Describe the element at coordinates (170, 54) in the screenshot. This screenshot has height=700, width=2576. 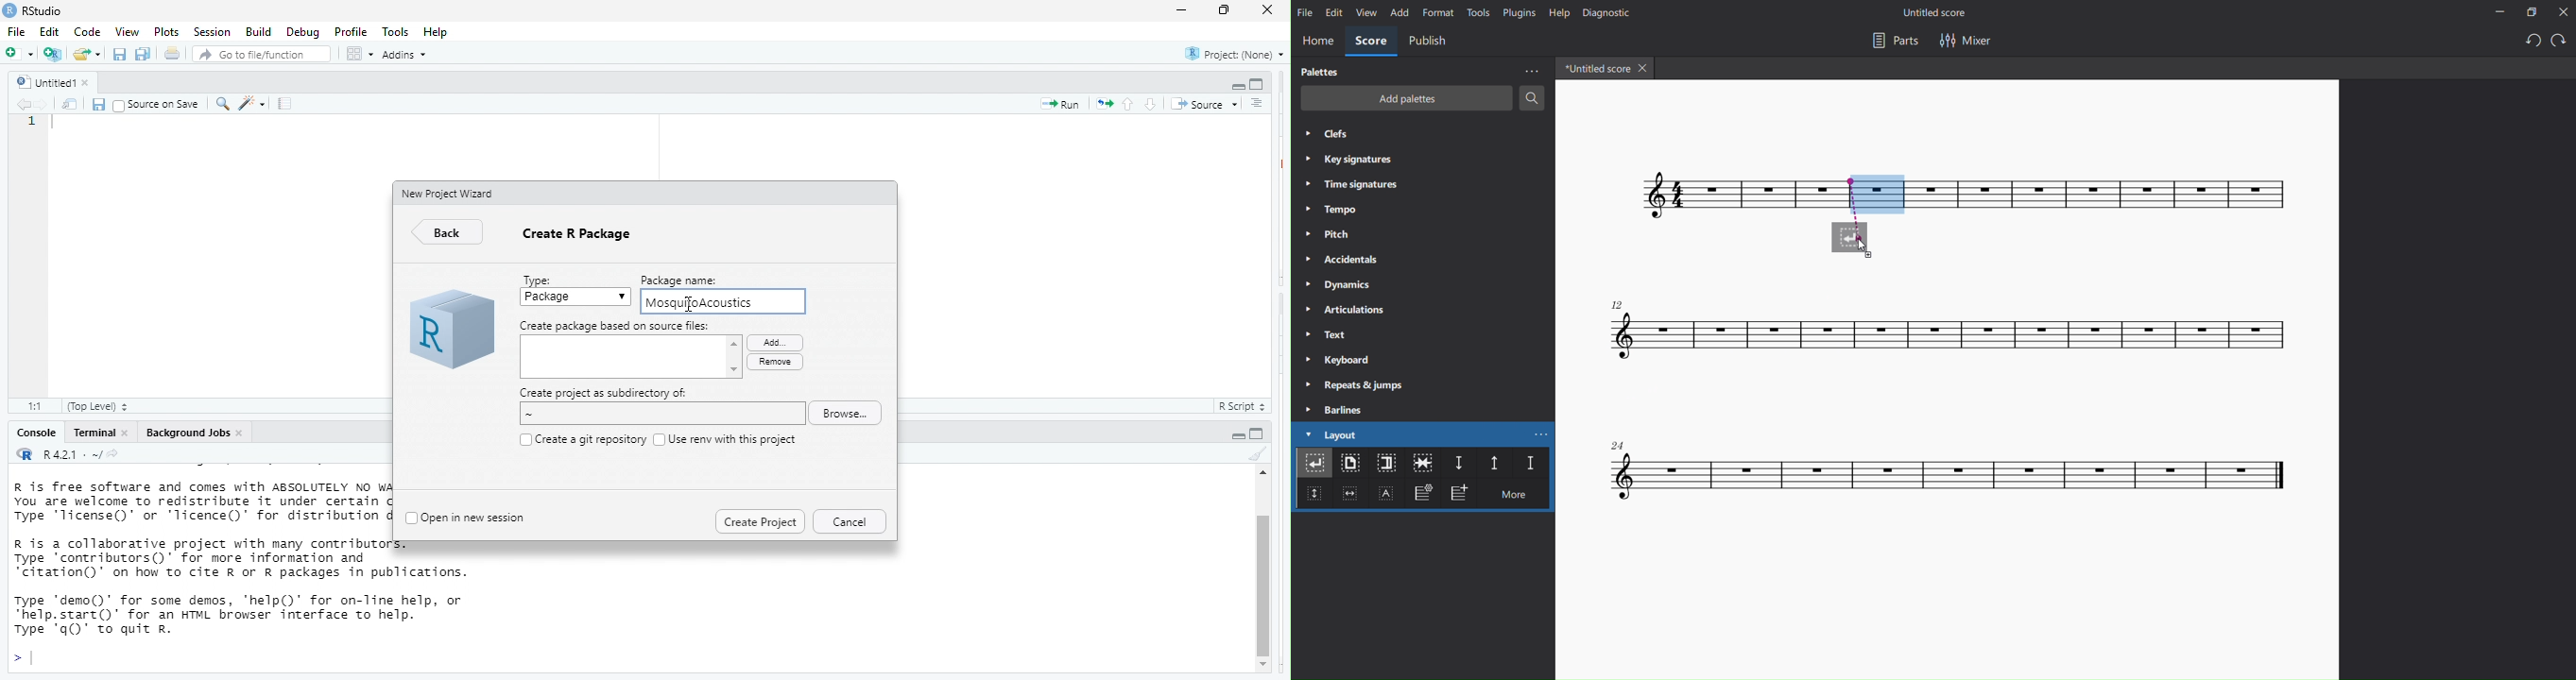
I see `print the current file` at that location.